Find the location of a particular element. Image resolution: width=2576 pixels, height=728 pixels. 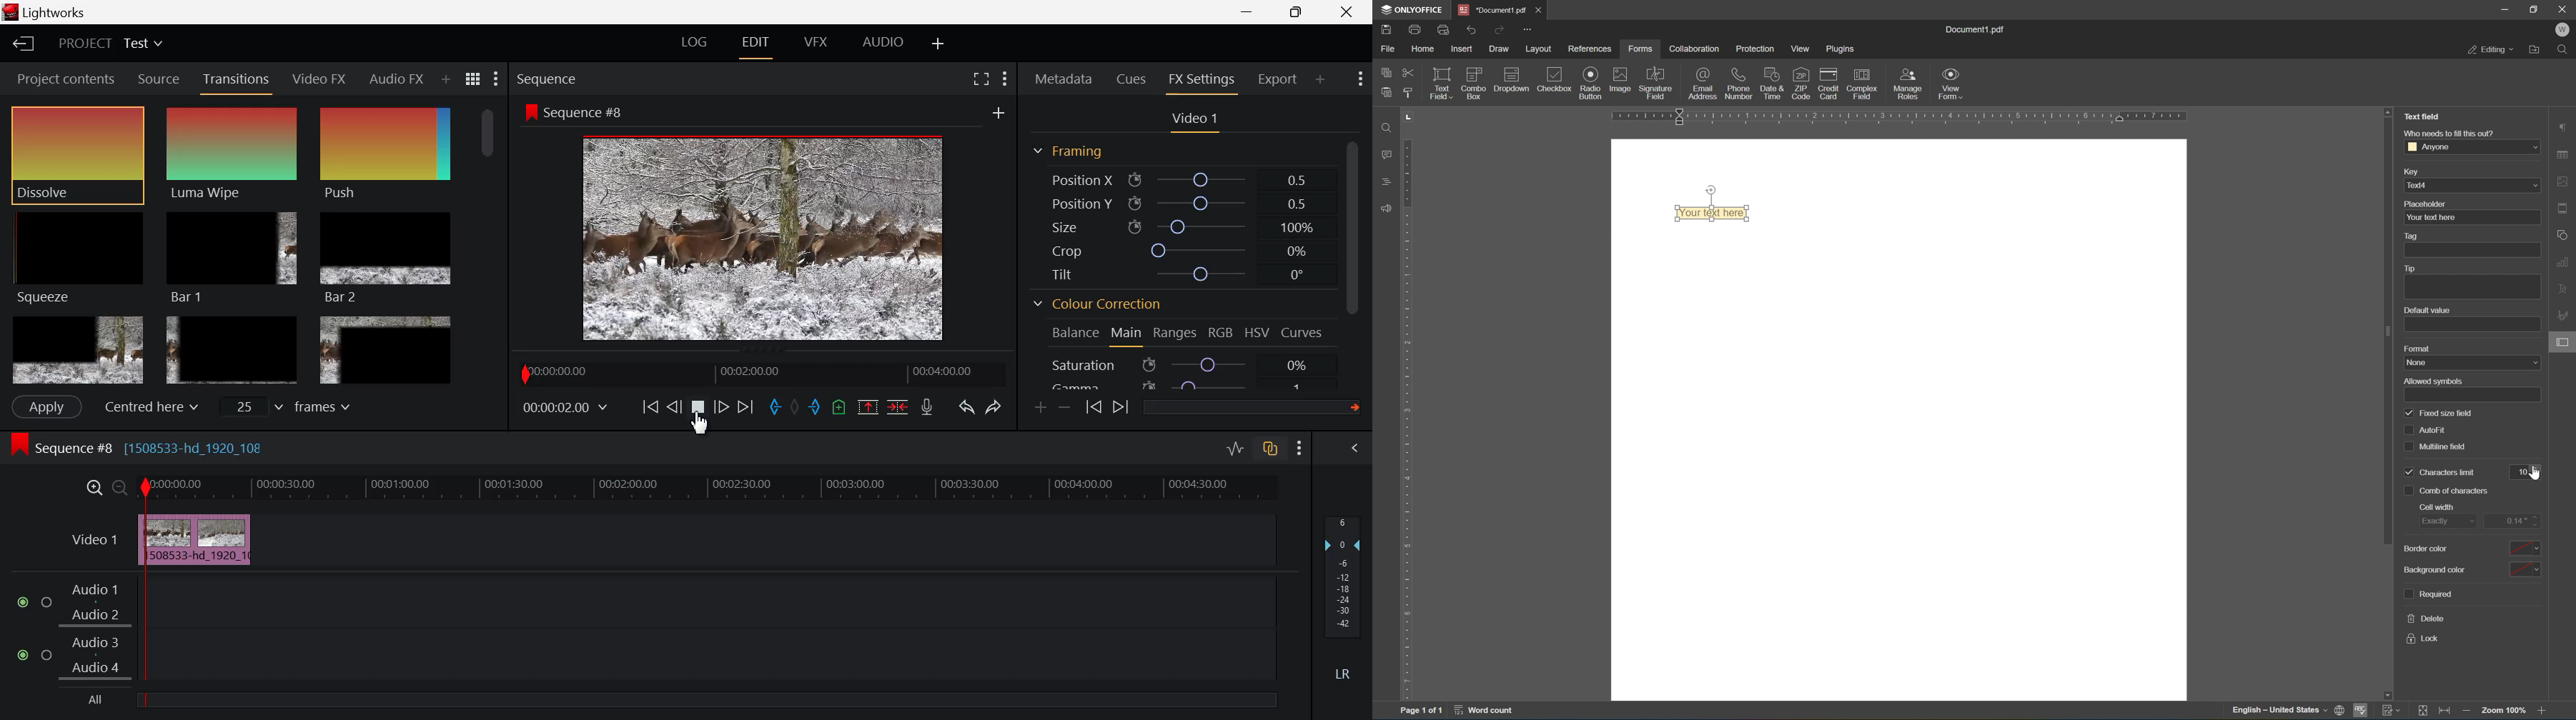

references is located at coordinates (1590, 49).